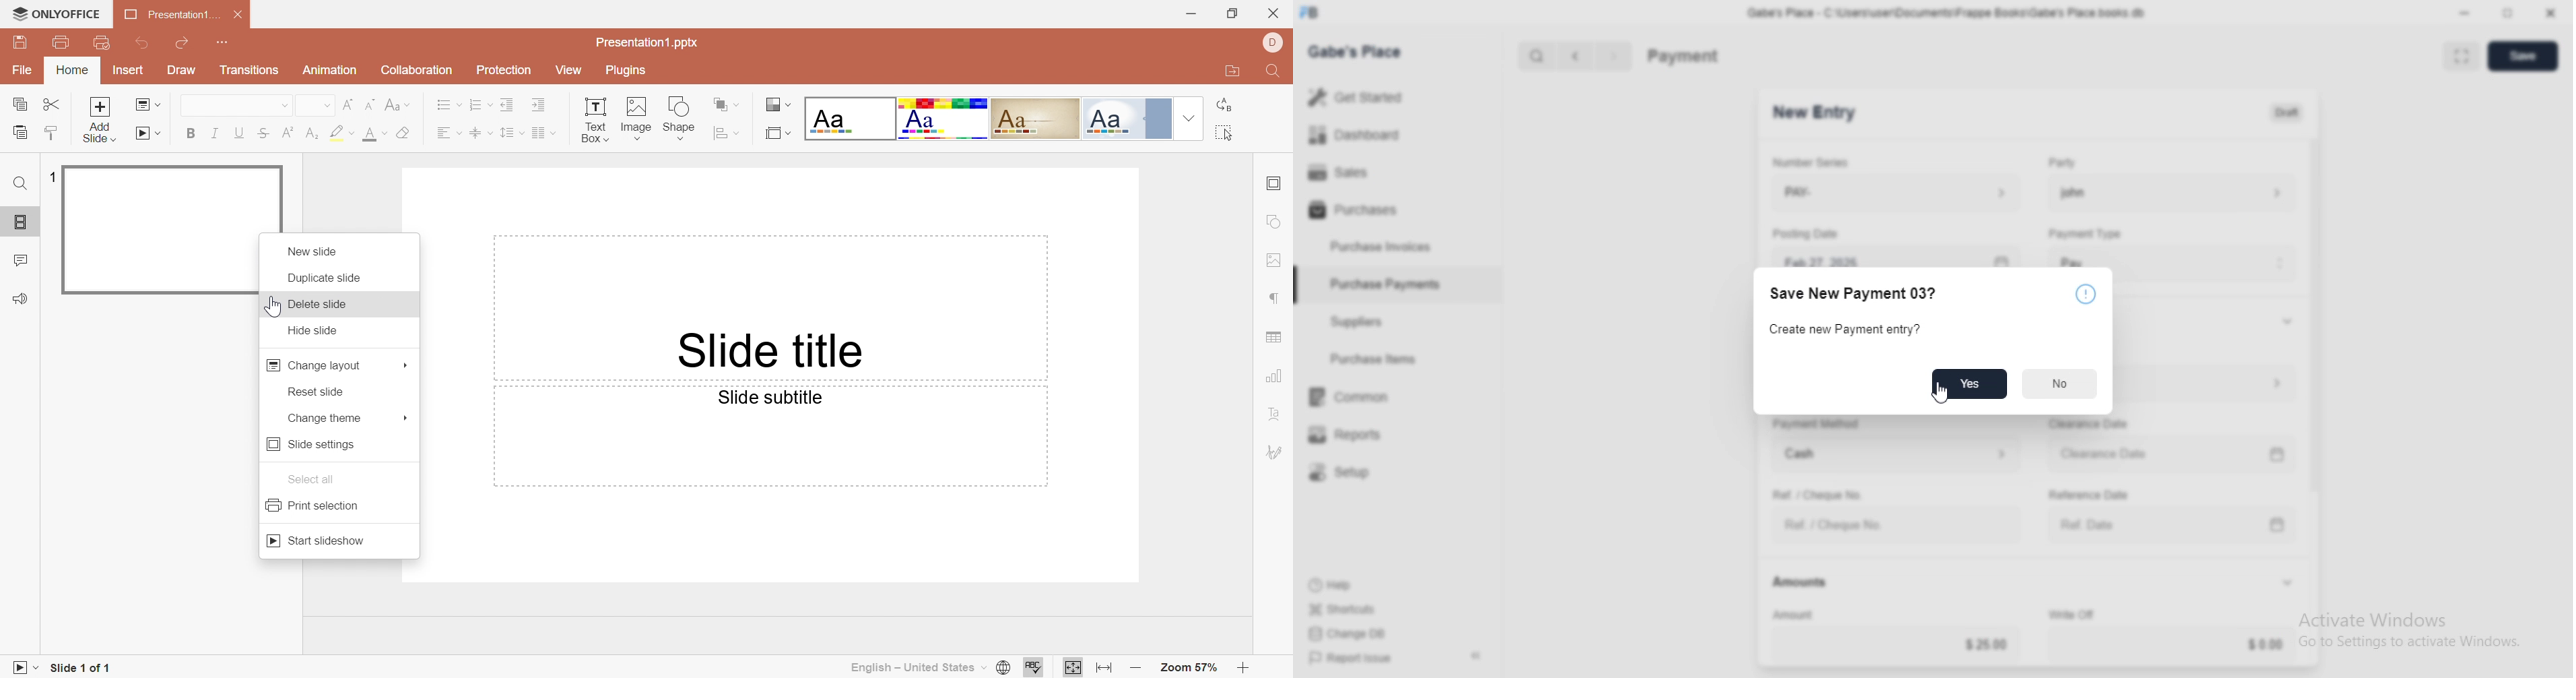 Image resolution: width=2576 pixels, height=700 pixels. I want to click on Align Text to Middle, so click(476, 134).